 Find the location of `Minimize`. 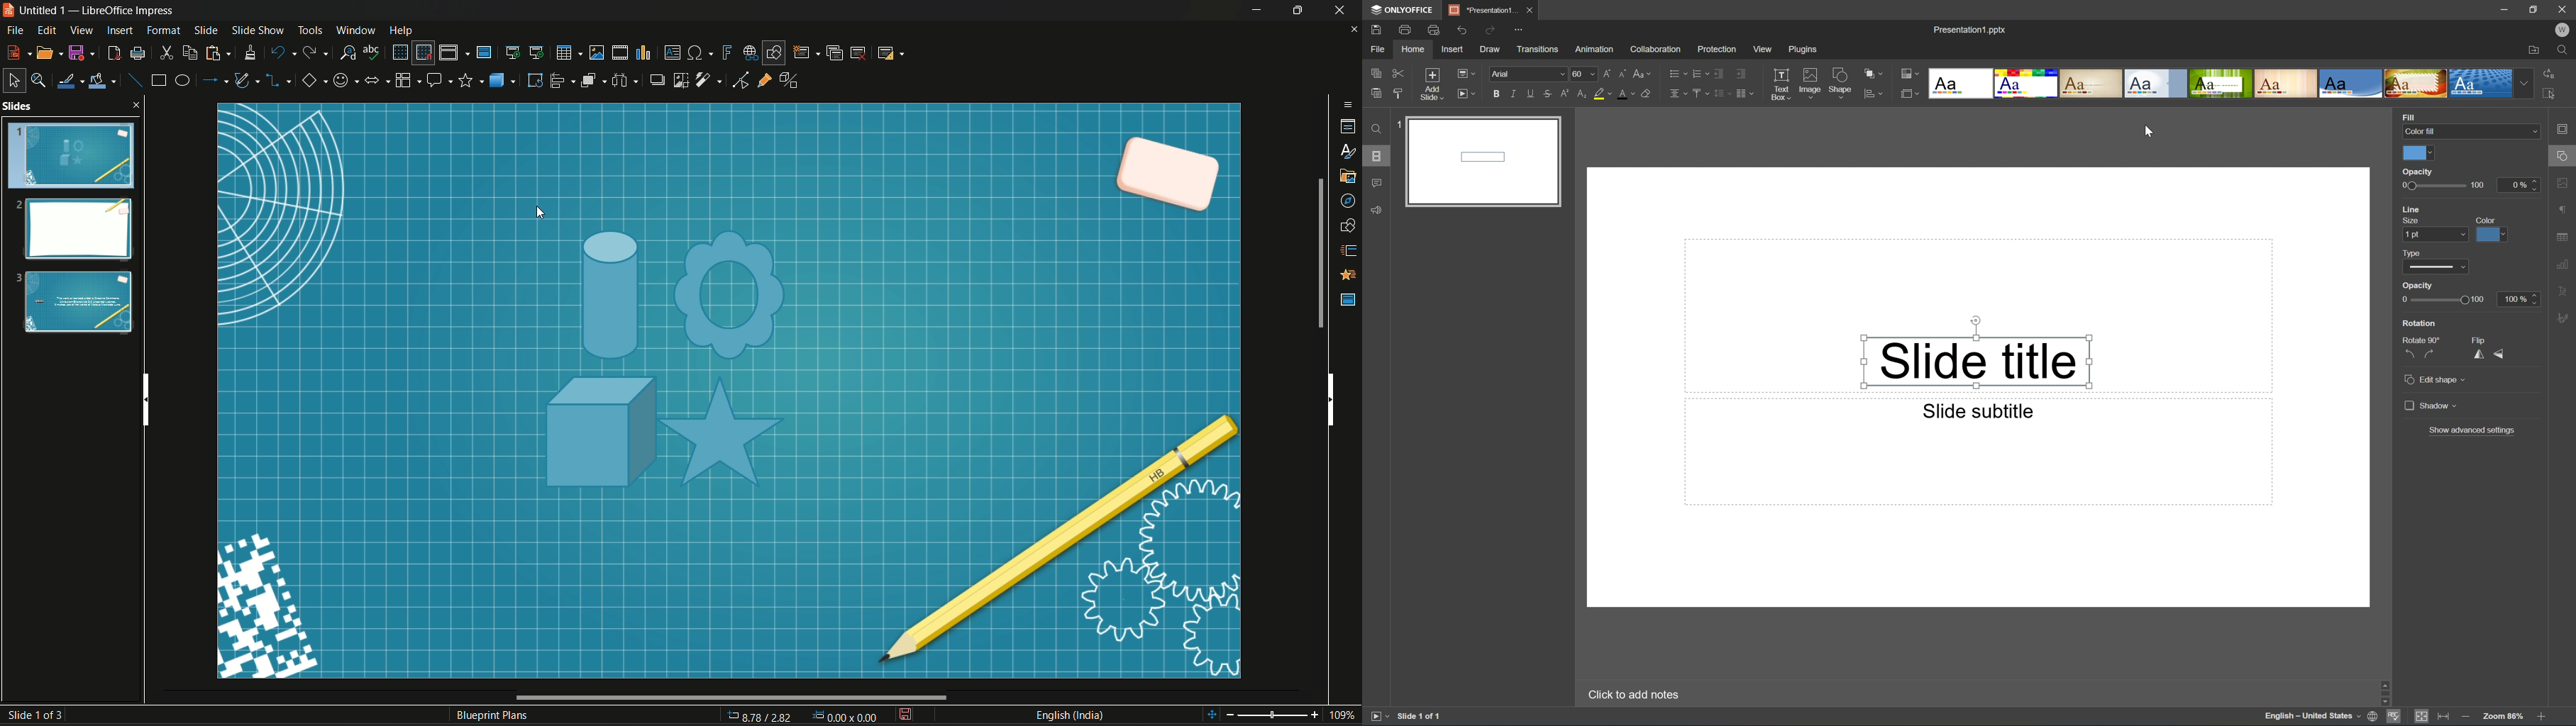

Minimize is located at coordinates (2500, 9).